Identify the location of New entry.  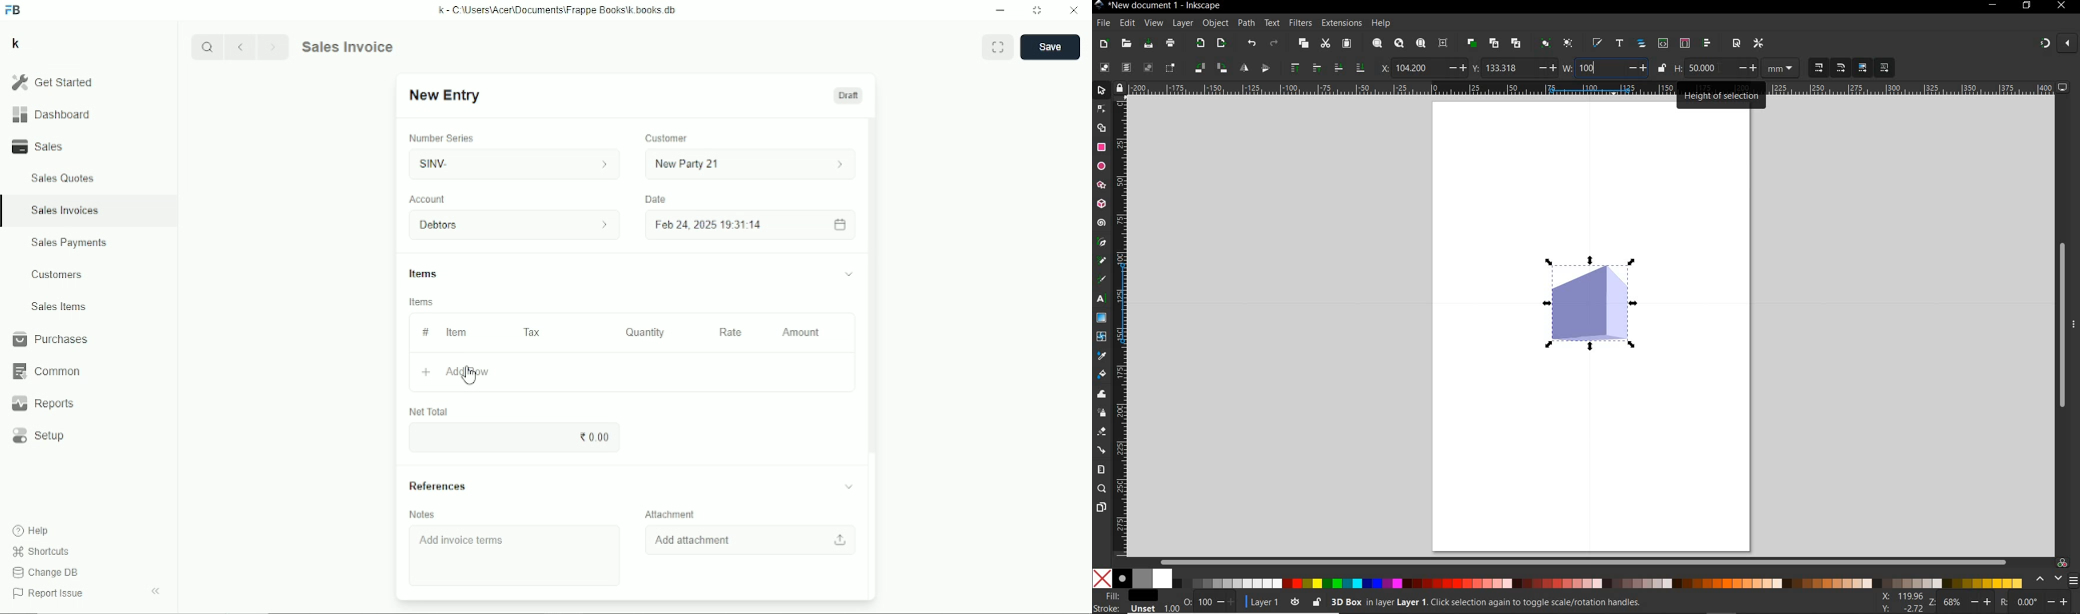
(445, 96).